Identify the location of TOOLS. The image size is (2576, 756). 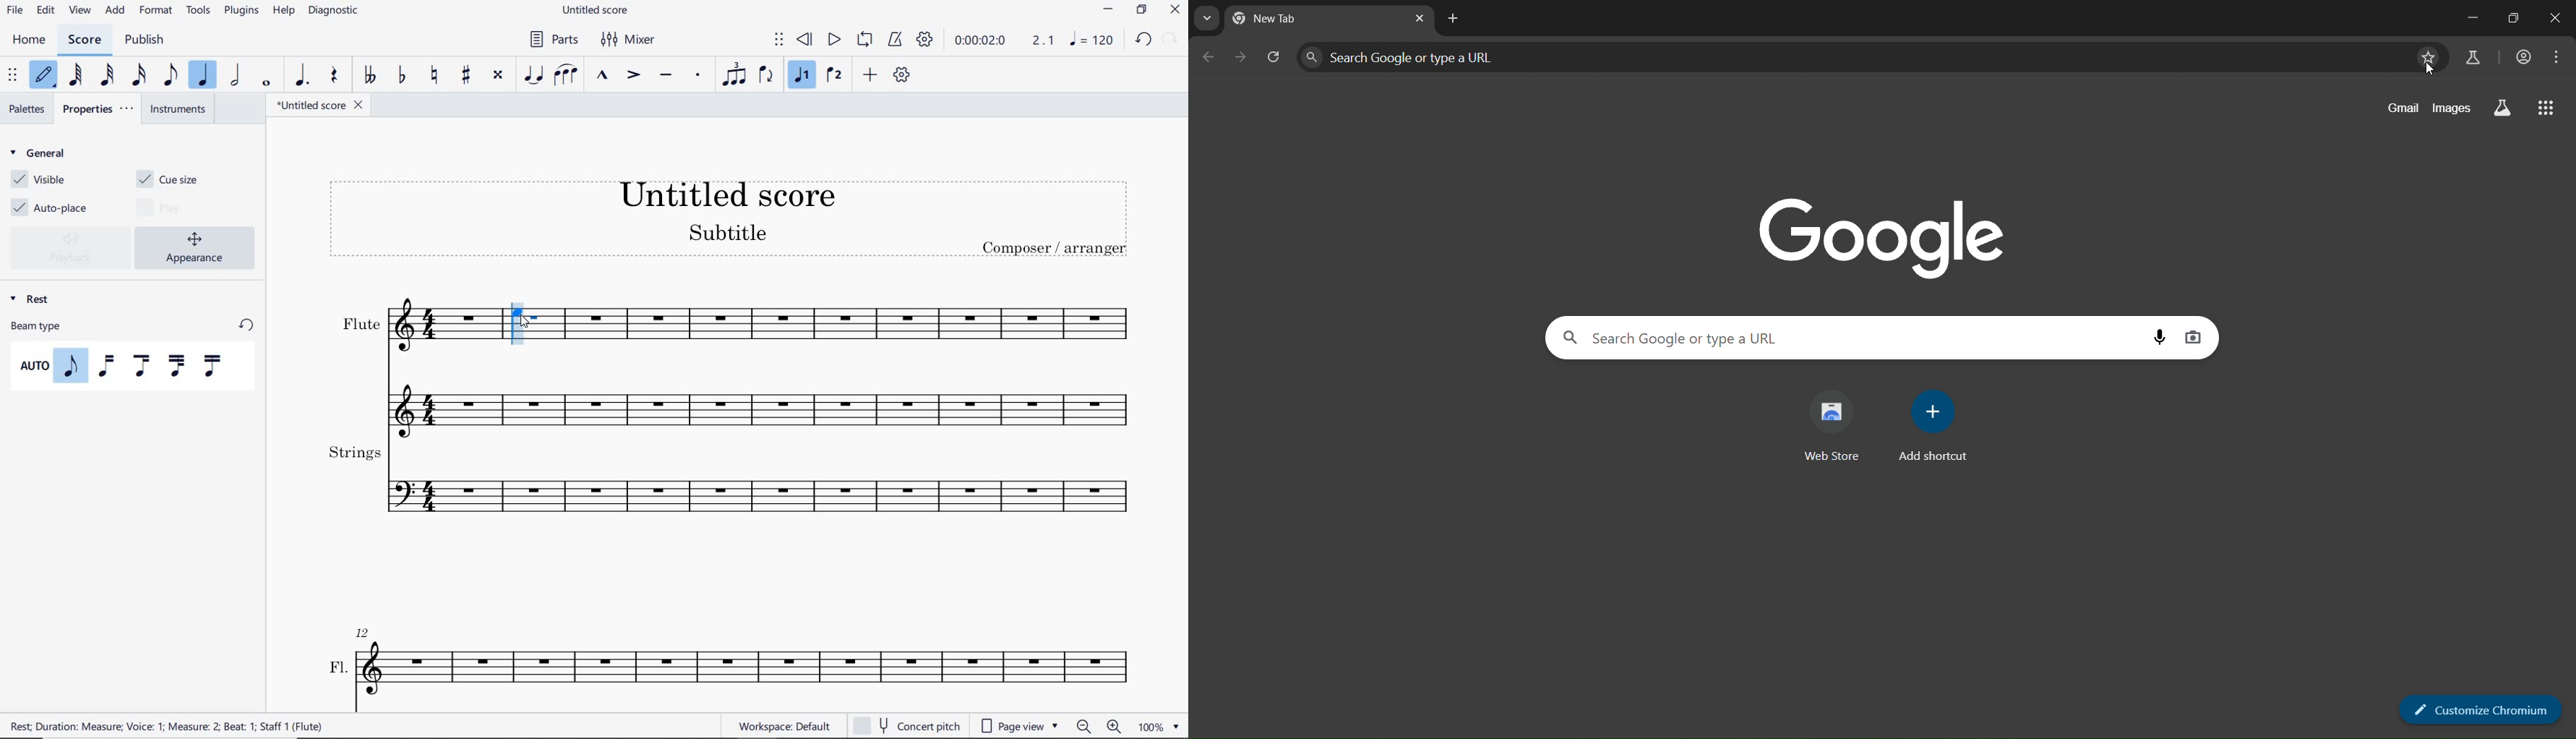
(199, 11).